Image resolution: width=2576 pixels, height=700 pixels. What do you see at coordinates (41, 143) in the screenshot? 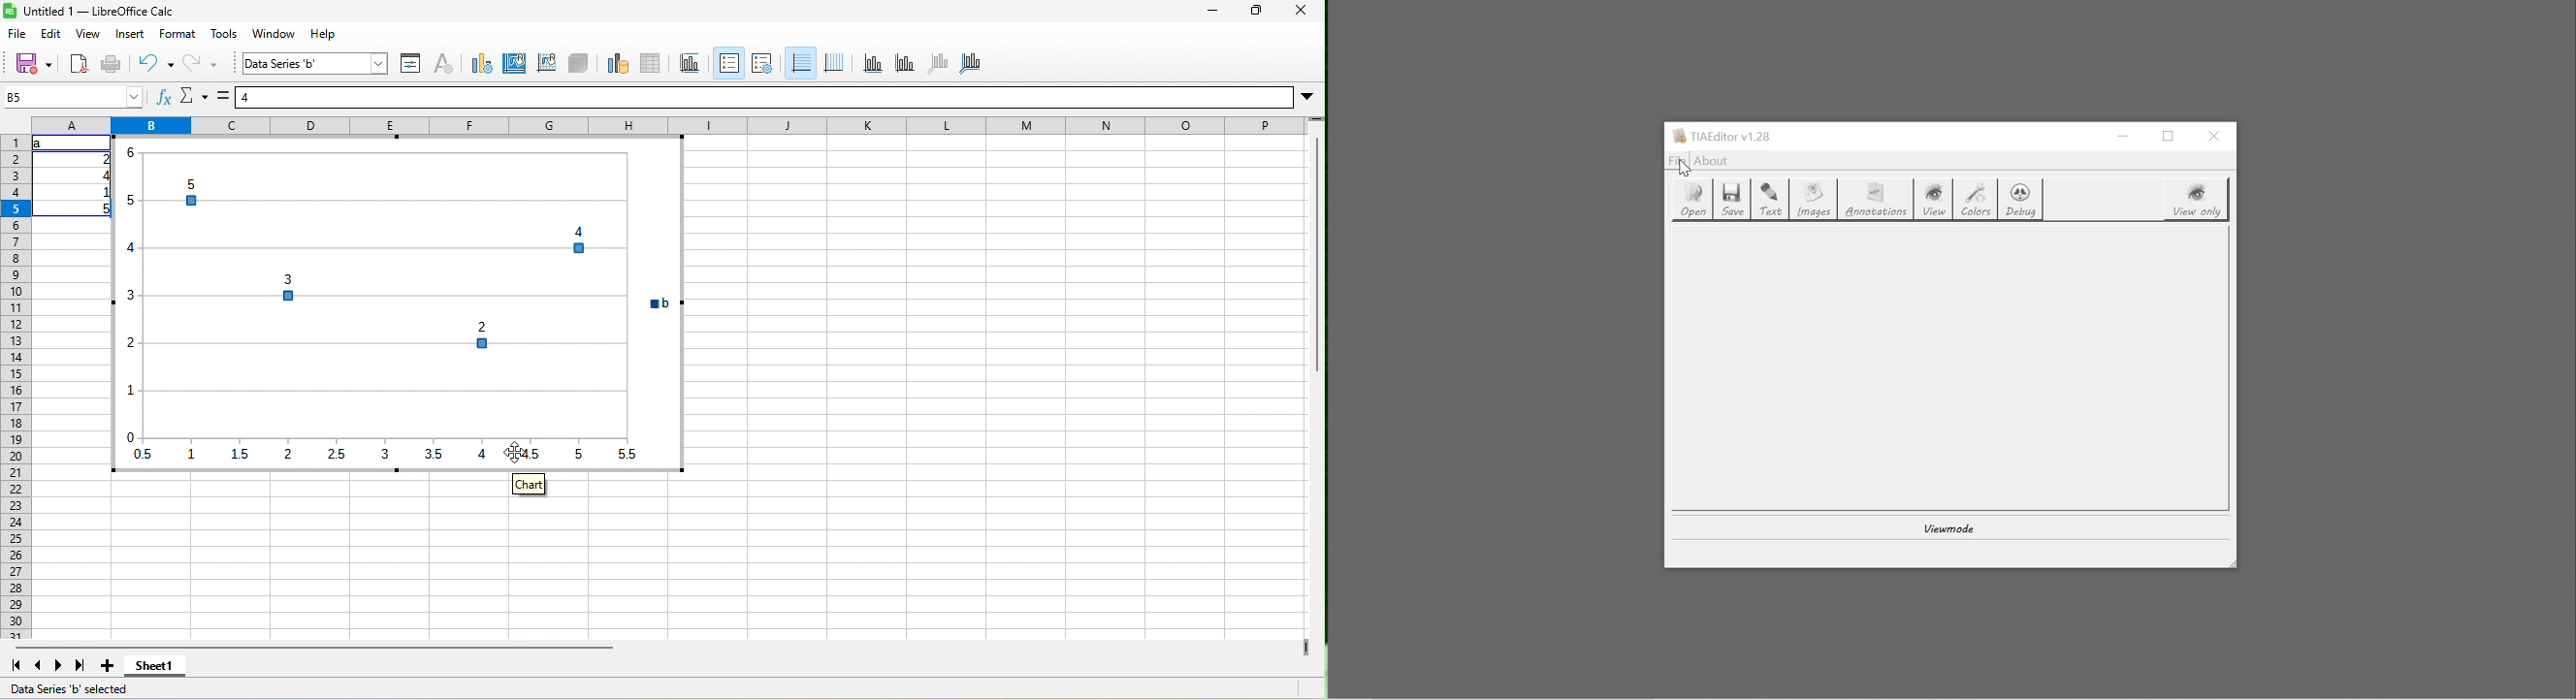
I see `a` at bounding box center [41, 143].